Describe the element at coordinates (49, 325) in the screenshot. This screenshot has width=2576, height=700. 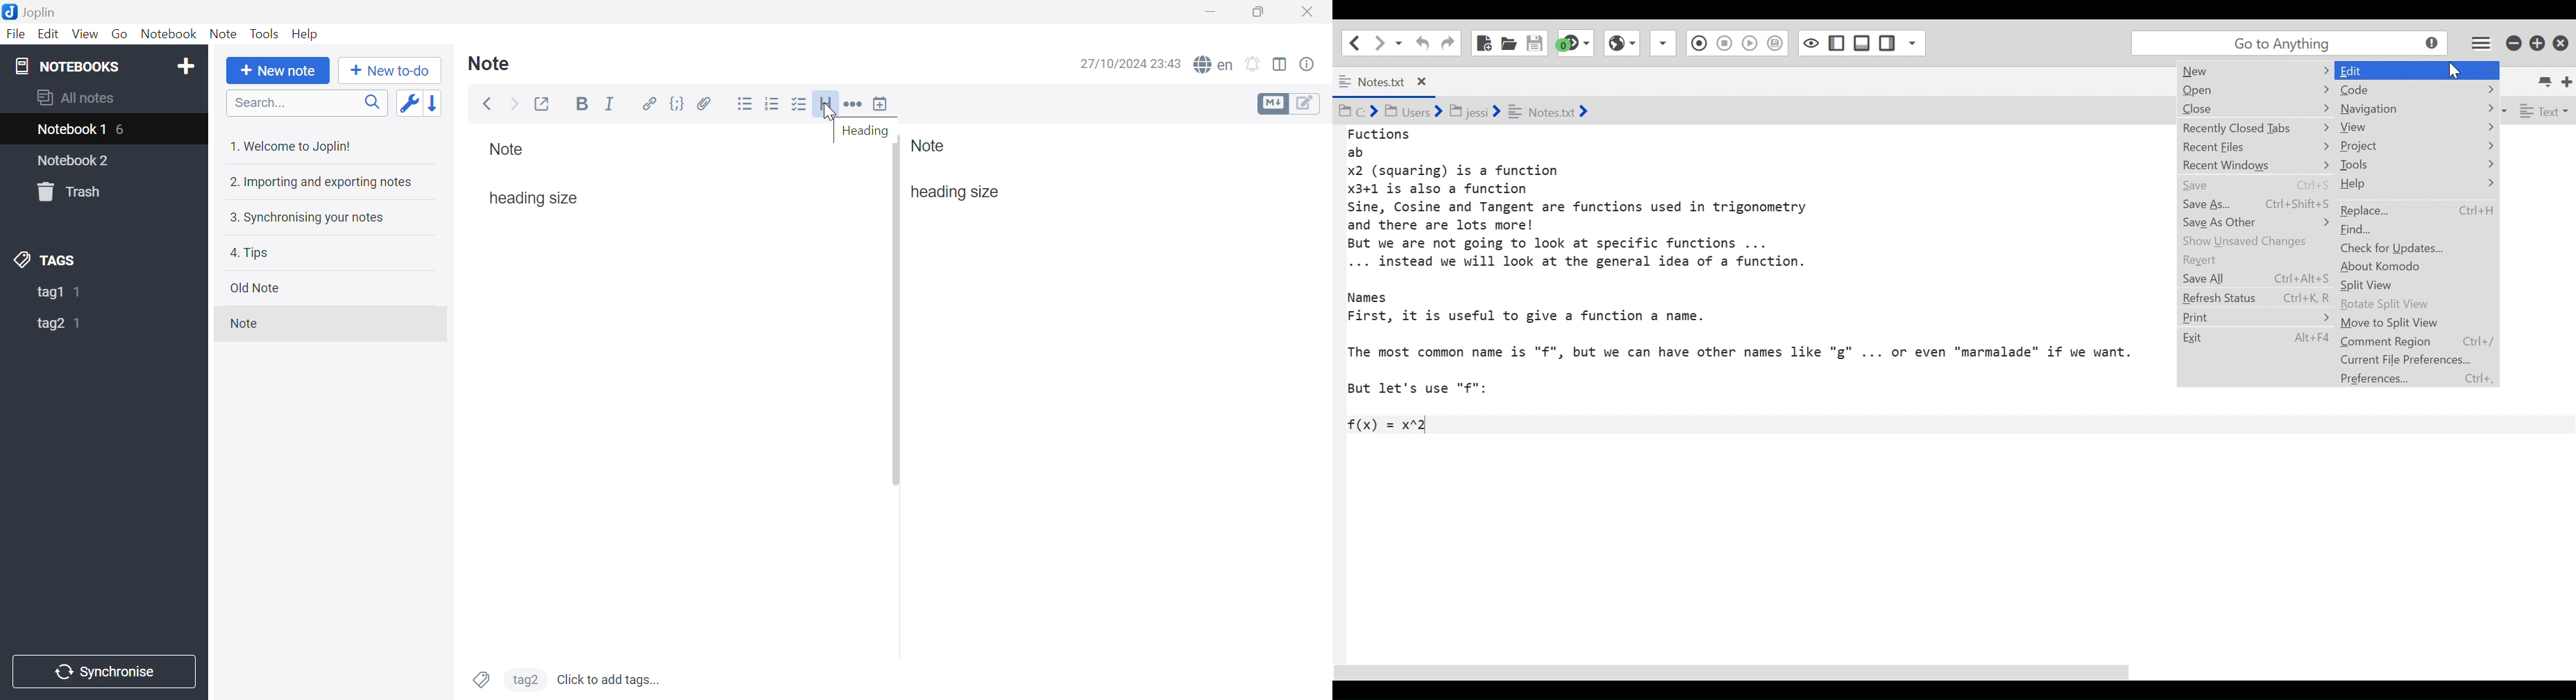
I see `tag2` at that location.